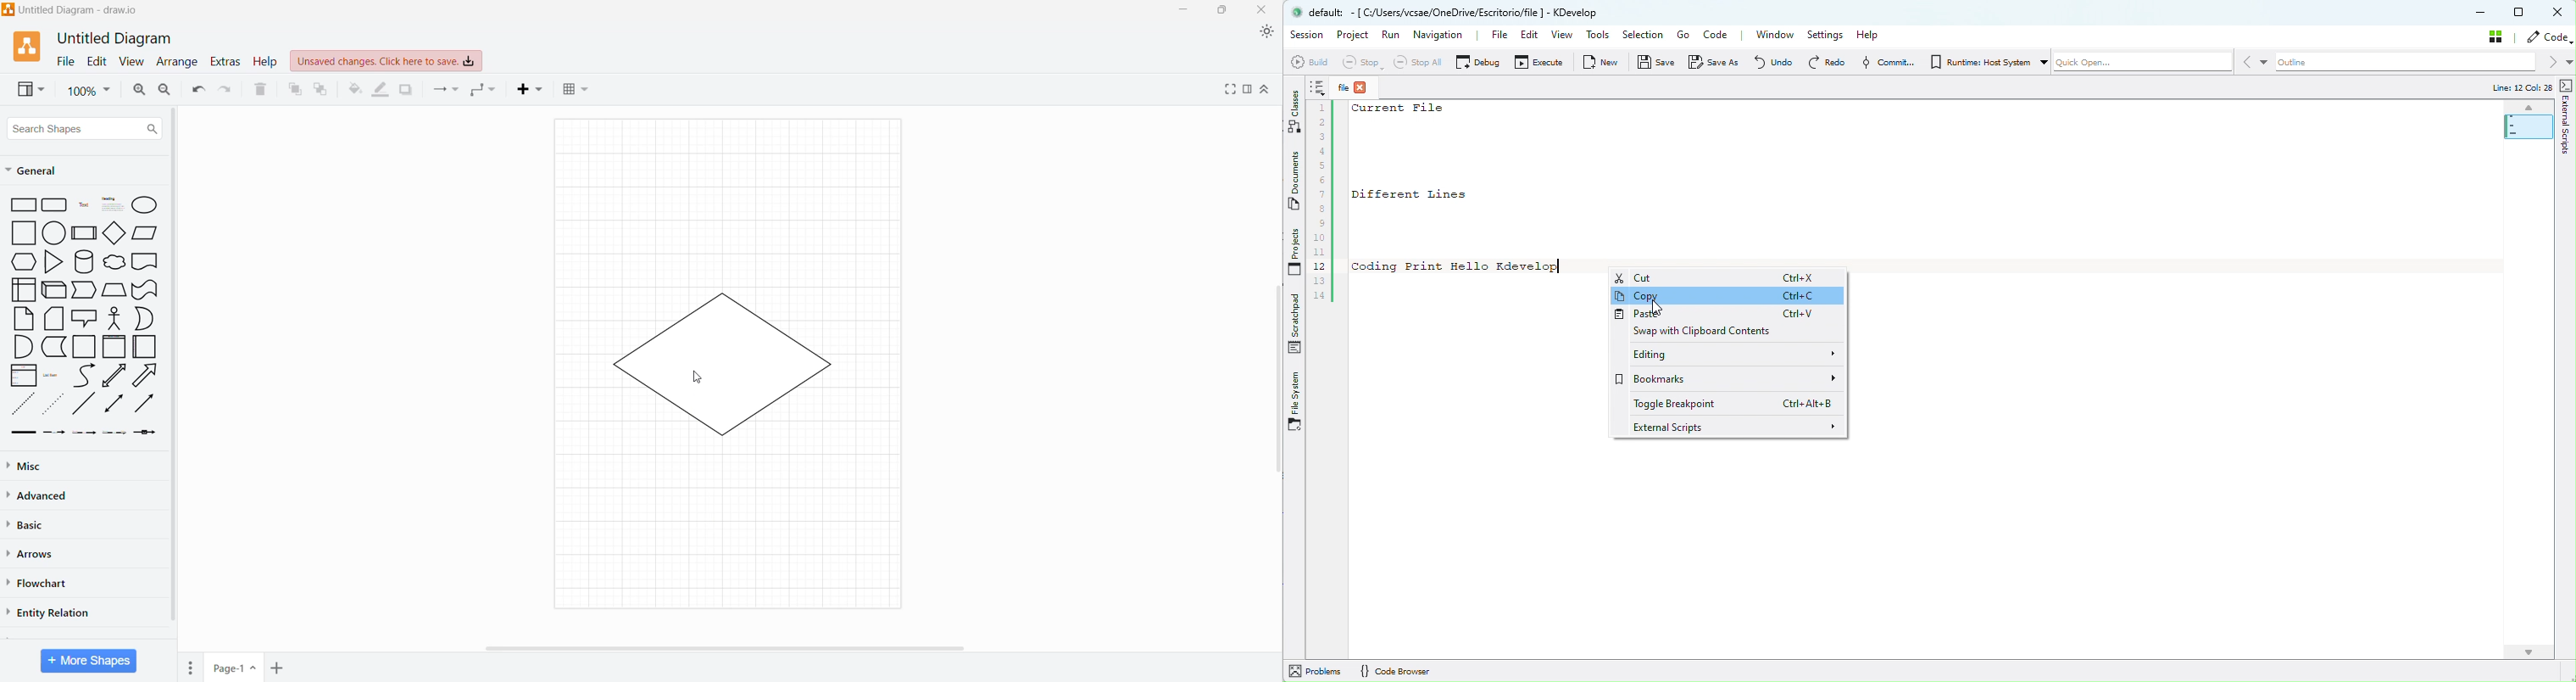  Describe the element at coordinates (146, 233) in the screenshot. I see `Parallelogram` at that location.